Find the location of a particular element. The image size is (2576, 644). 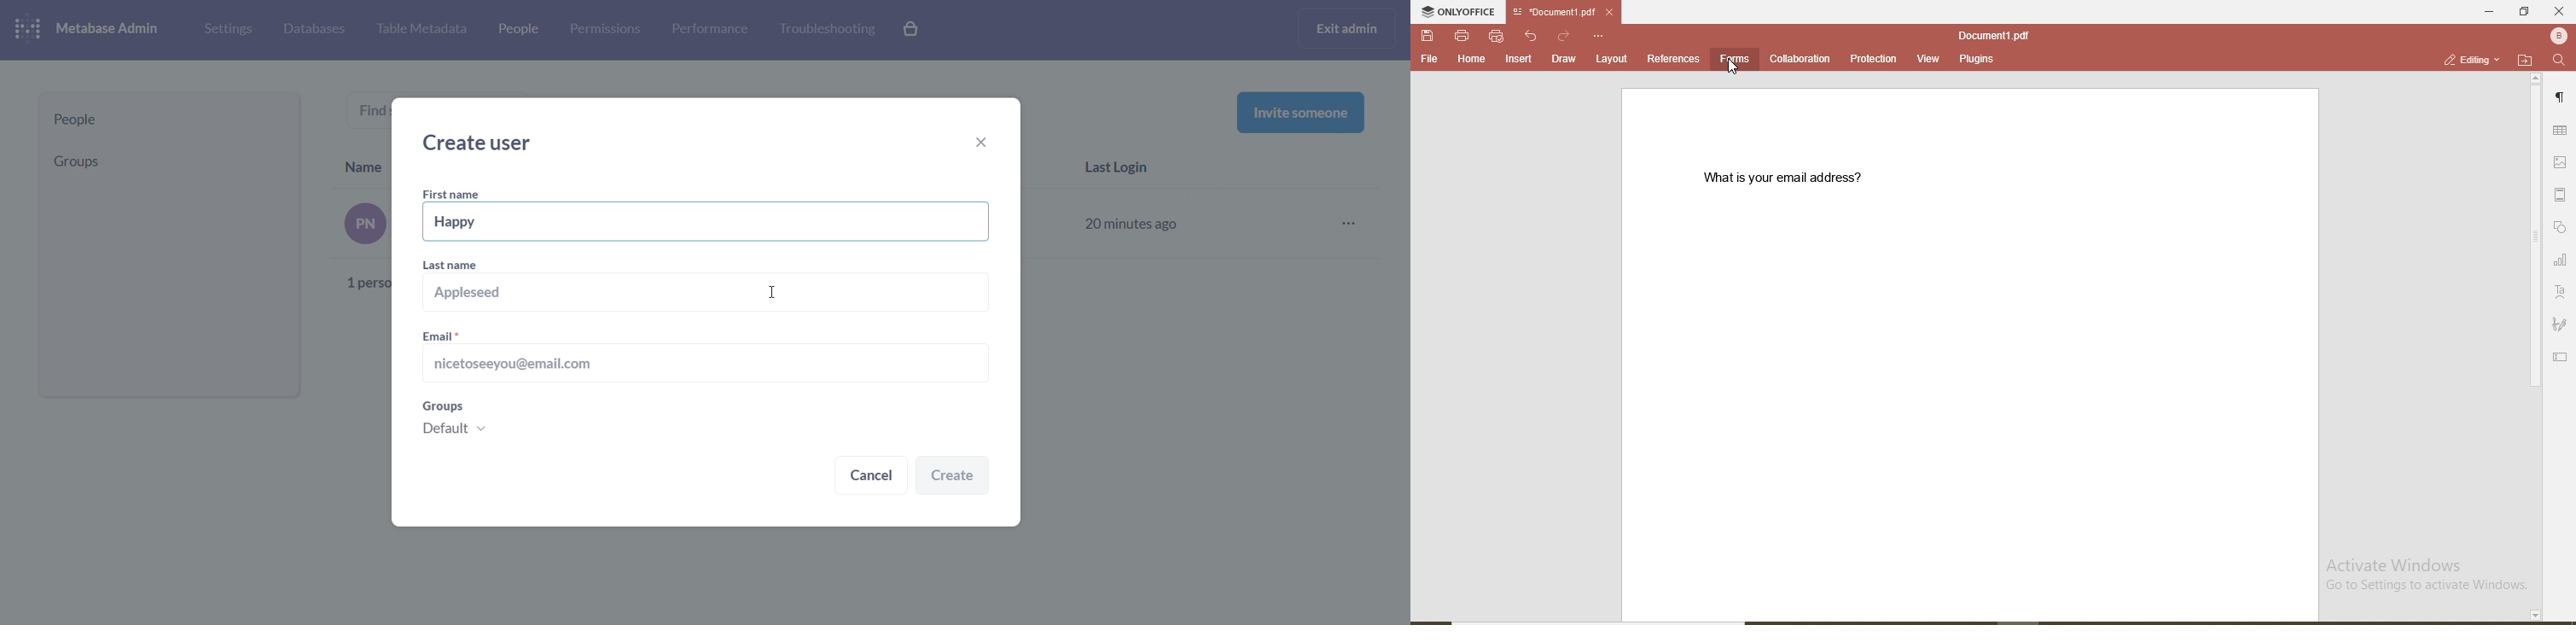

open file location is located at coordinates (2525, 60).